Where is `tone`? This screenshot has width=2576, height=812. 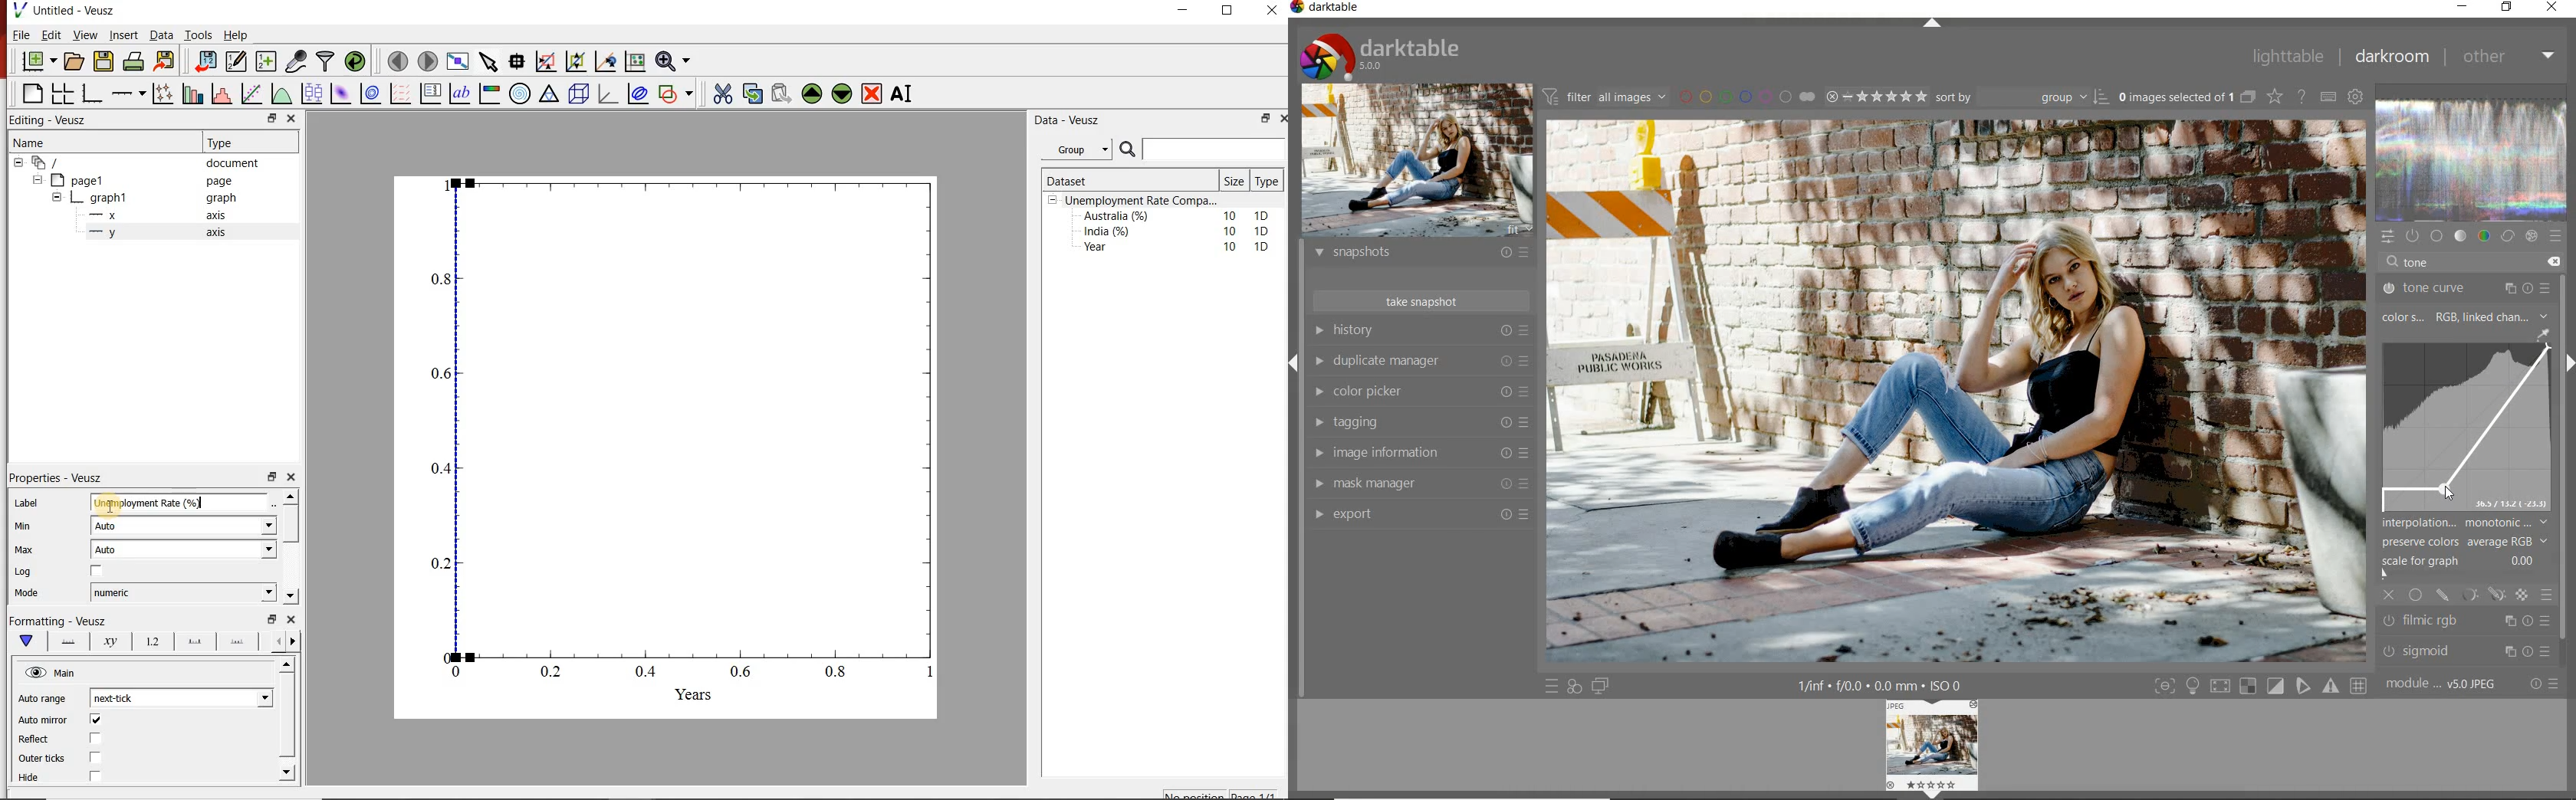 tone is located at coordinates (2461, 237).